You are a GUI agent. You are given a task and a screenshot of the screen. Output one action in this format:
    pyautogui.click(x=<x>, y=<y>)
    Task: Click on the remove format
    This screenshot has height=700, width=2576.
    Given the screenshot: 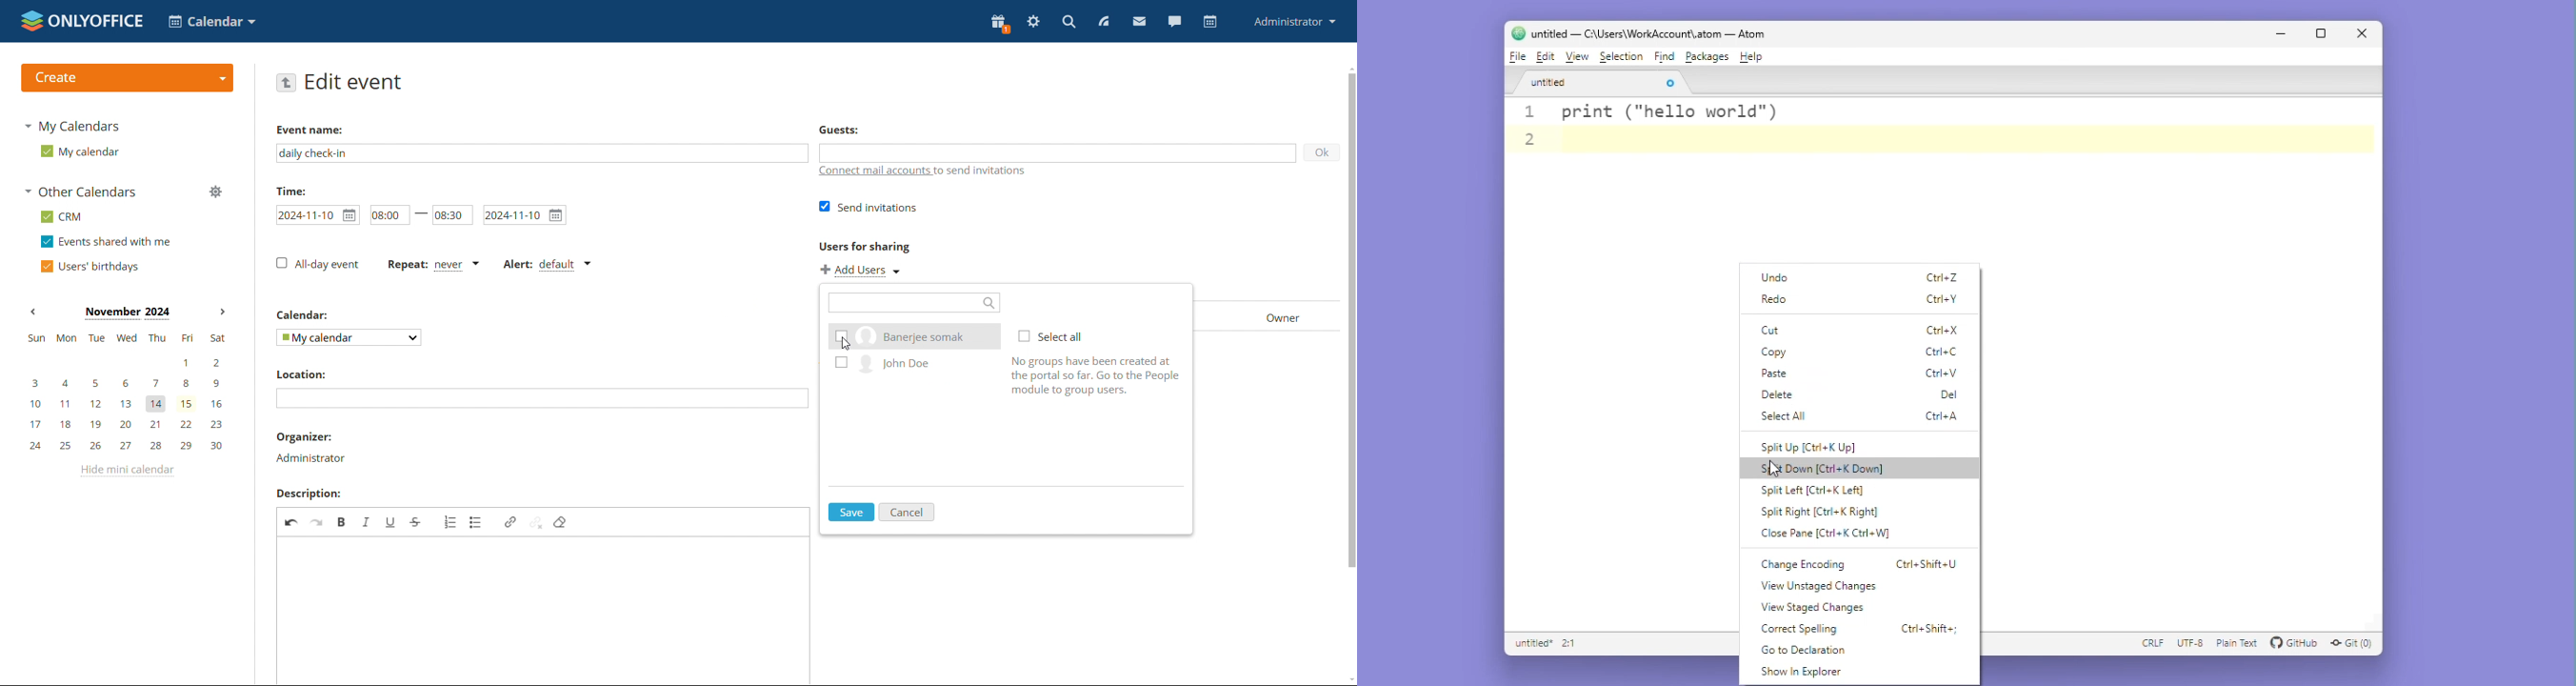 What is the action you would take?
    pyautogui.click(x=561, y=522)
    